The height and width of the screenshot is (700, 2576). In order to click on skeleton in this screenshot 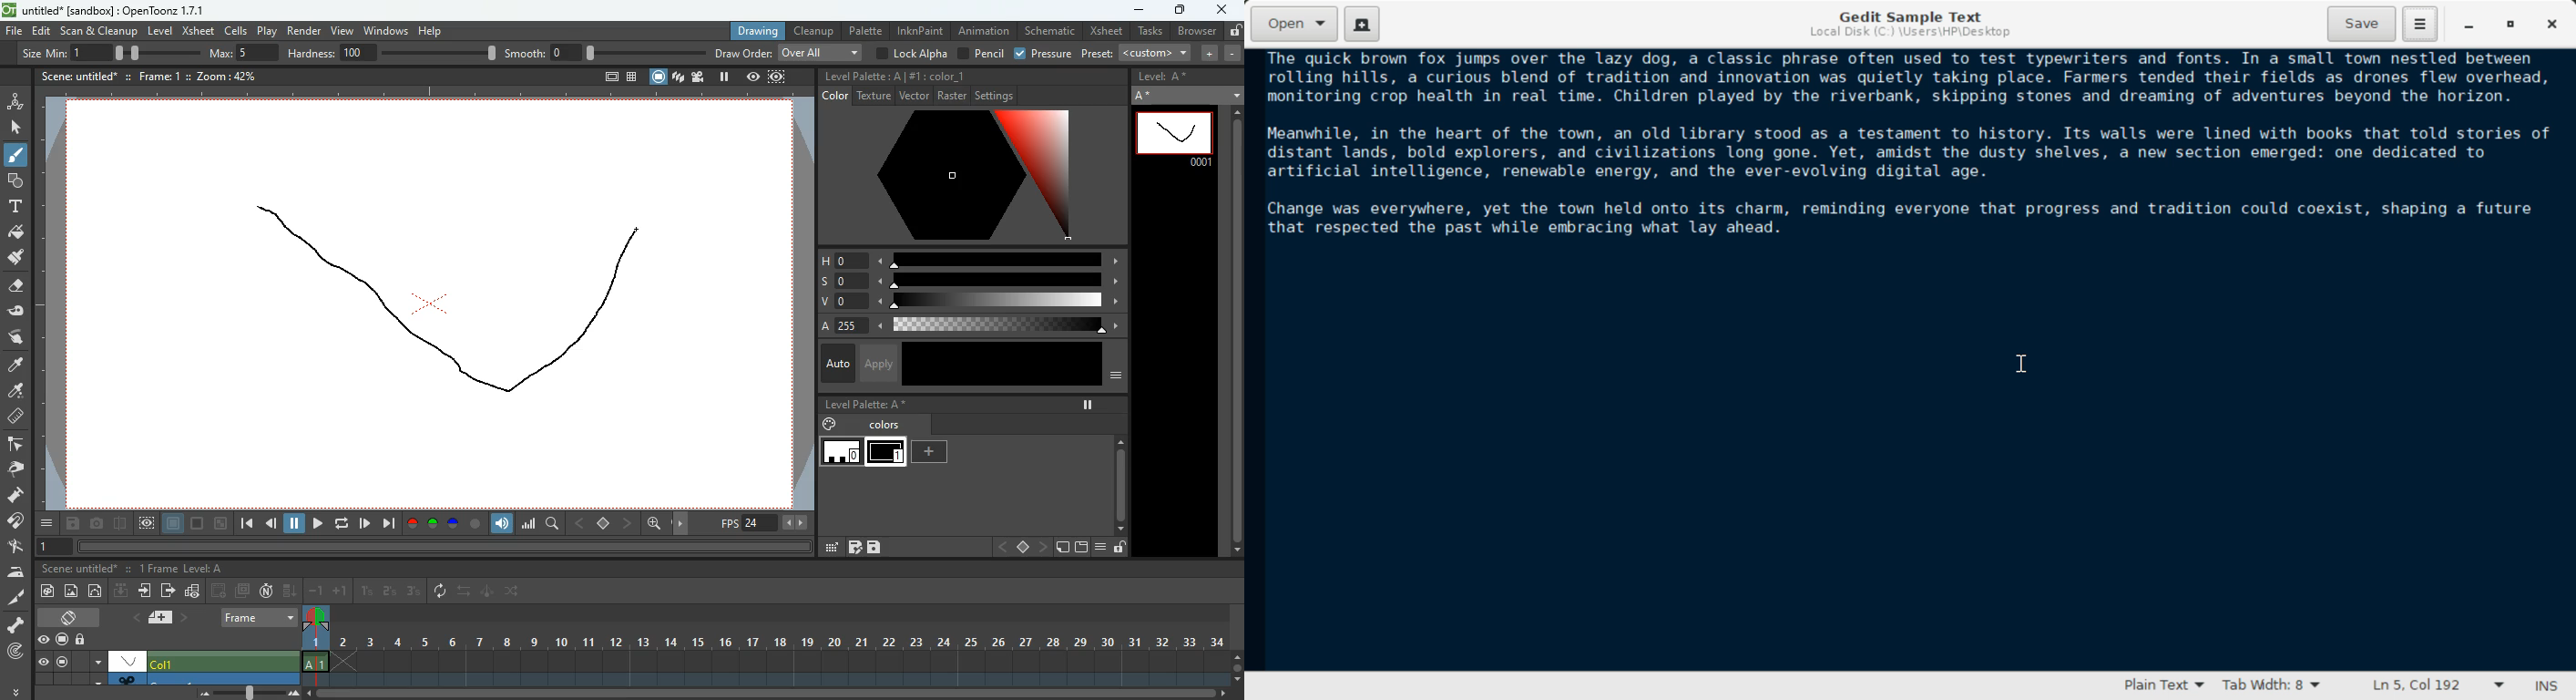, I will do `click(15, 624)`.